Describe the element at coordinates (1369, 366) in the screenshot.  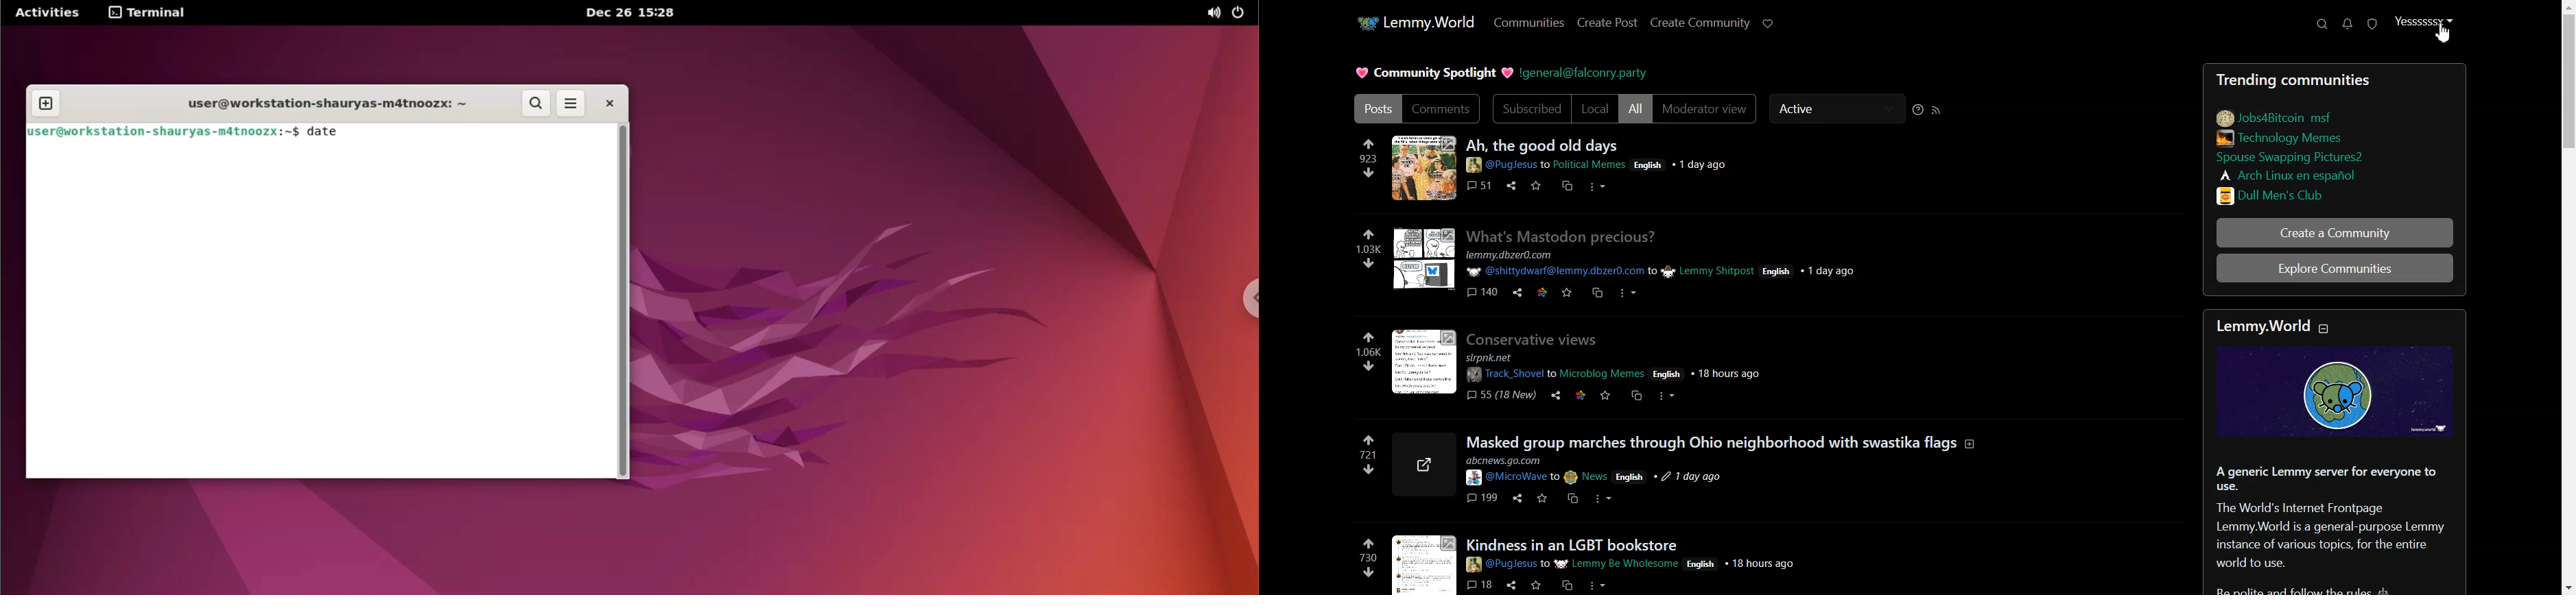
I see `downvote` at that location.